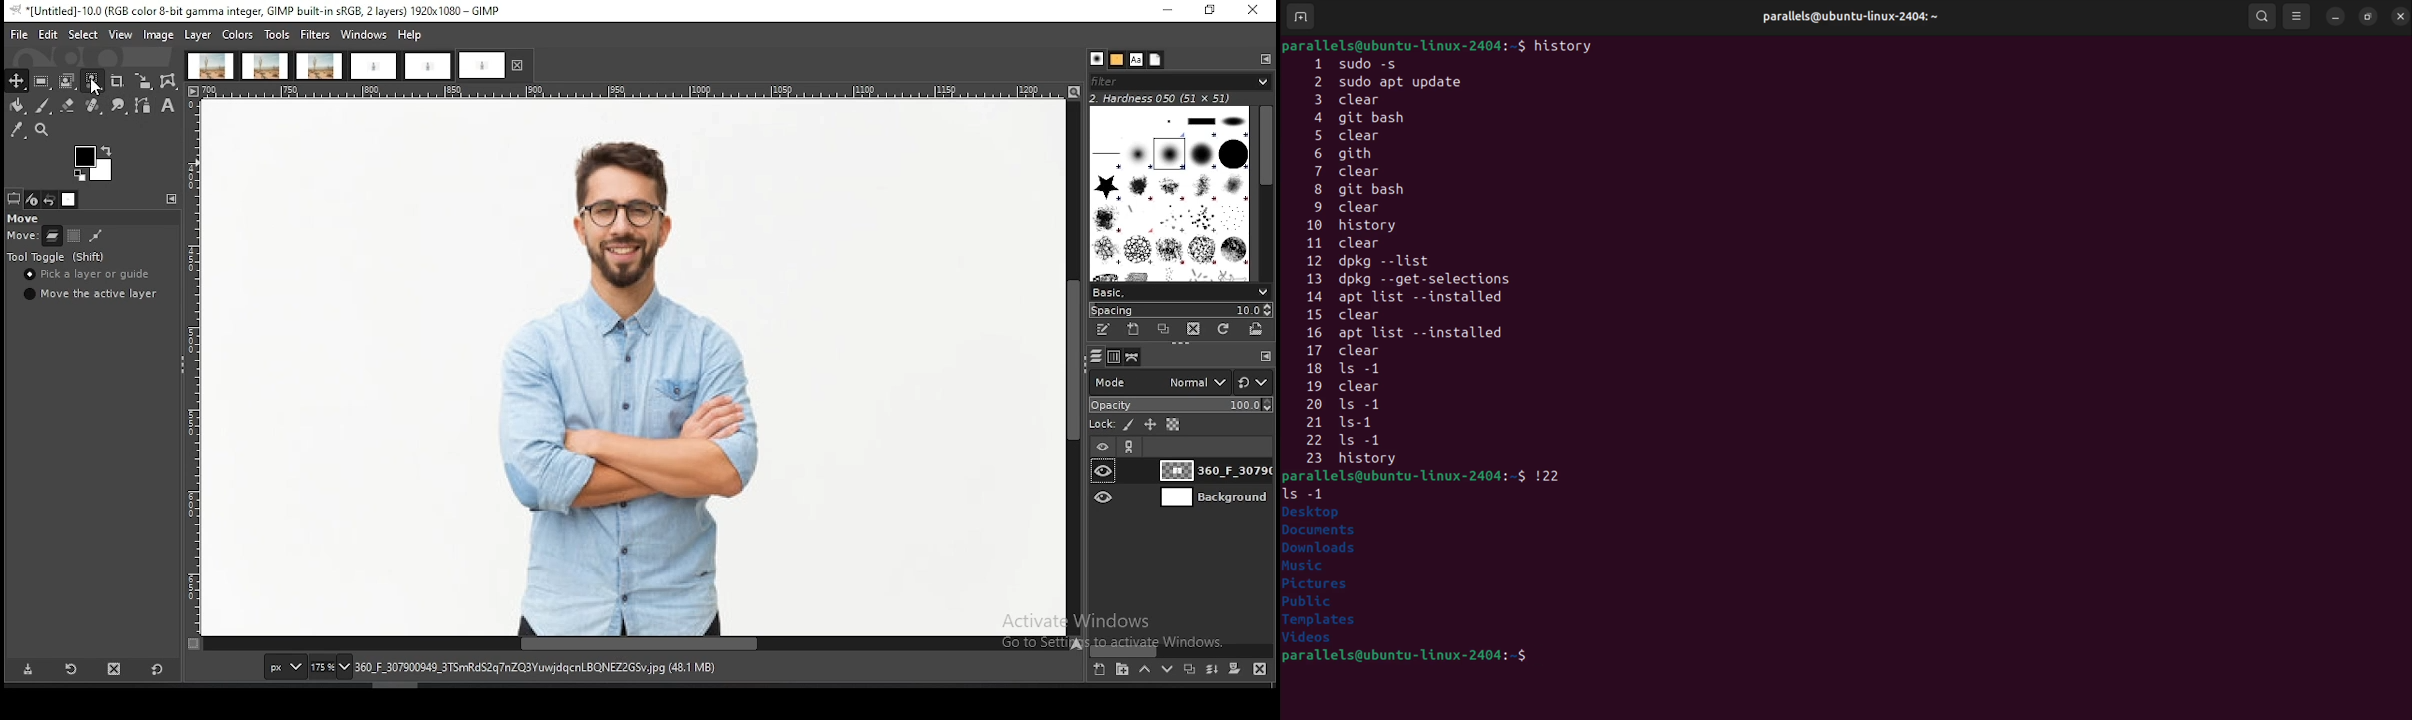 Image resolution: width=2436 pixels, height=728 pixels. What do you see at coordinates (1347, 406) in the screenshot?
I see `20 ls -1` at bounding box center [1347, 406].